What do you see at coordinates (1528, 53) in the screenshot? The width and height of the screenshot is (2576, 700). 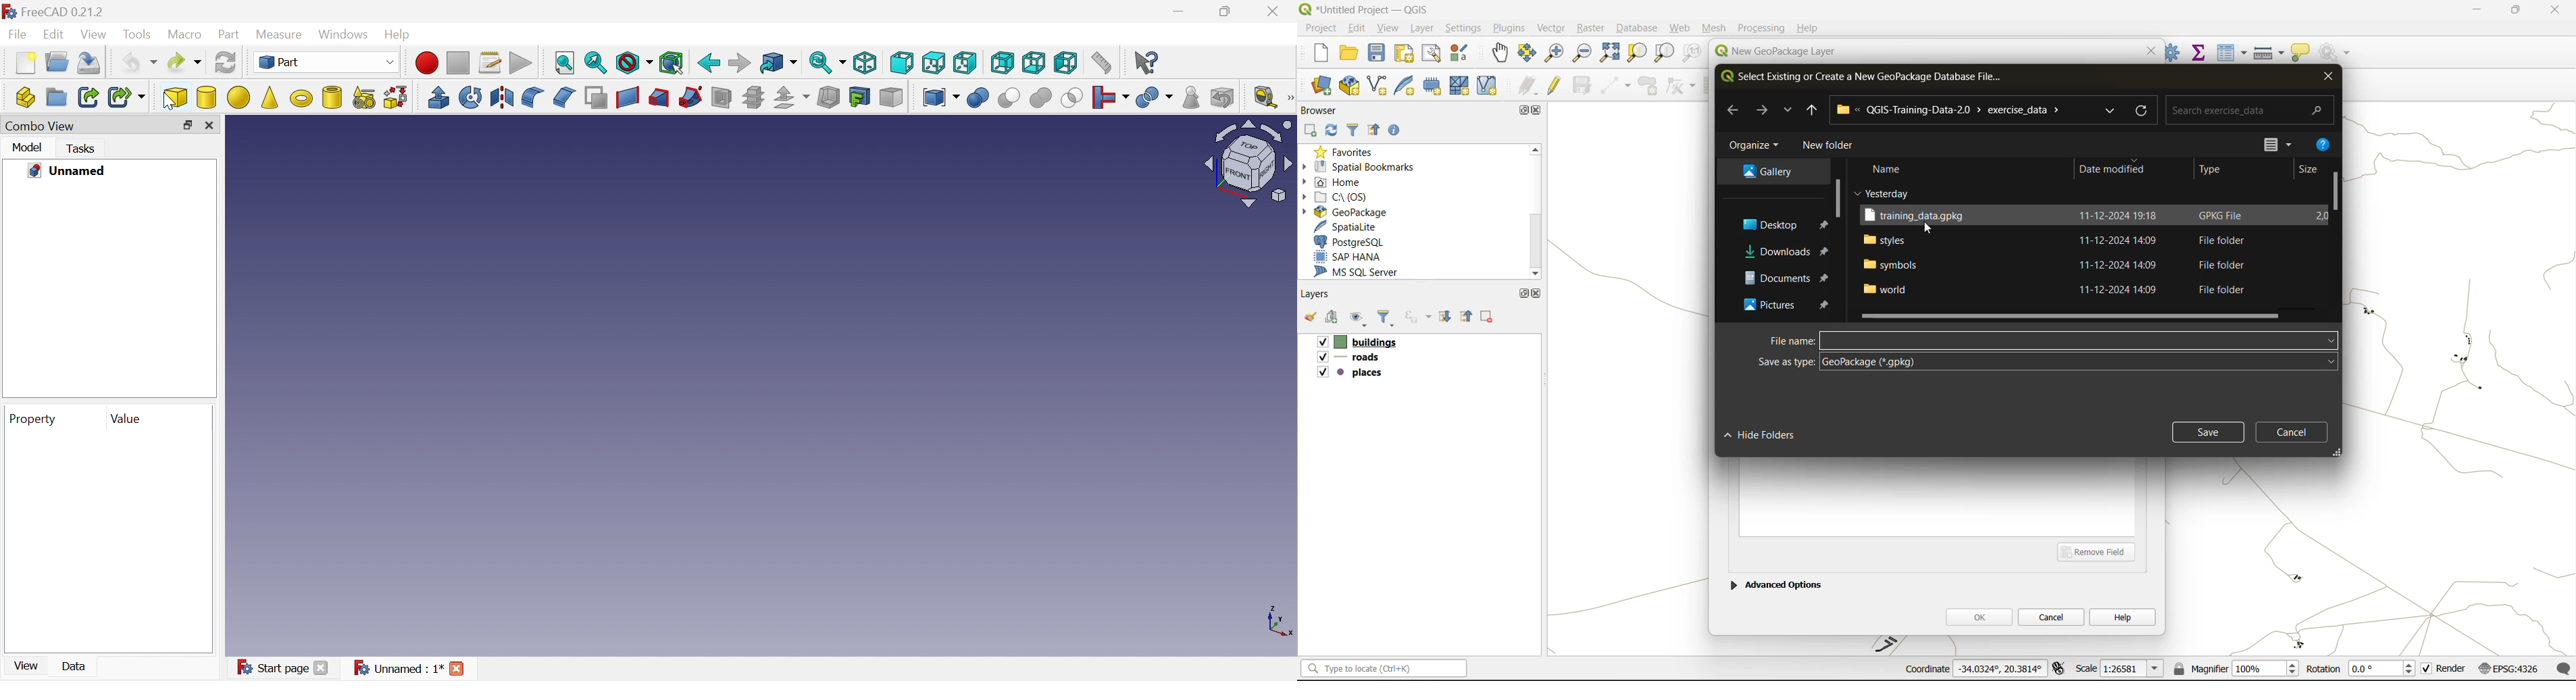 I see `pan selection` at bounding box center [1528, 53].